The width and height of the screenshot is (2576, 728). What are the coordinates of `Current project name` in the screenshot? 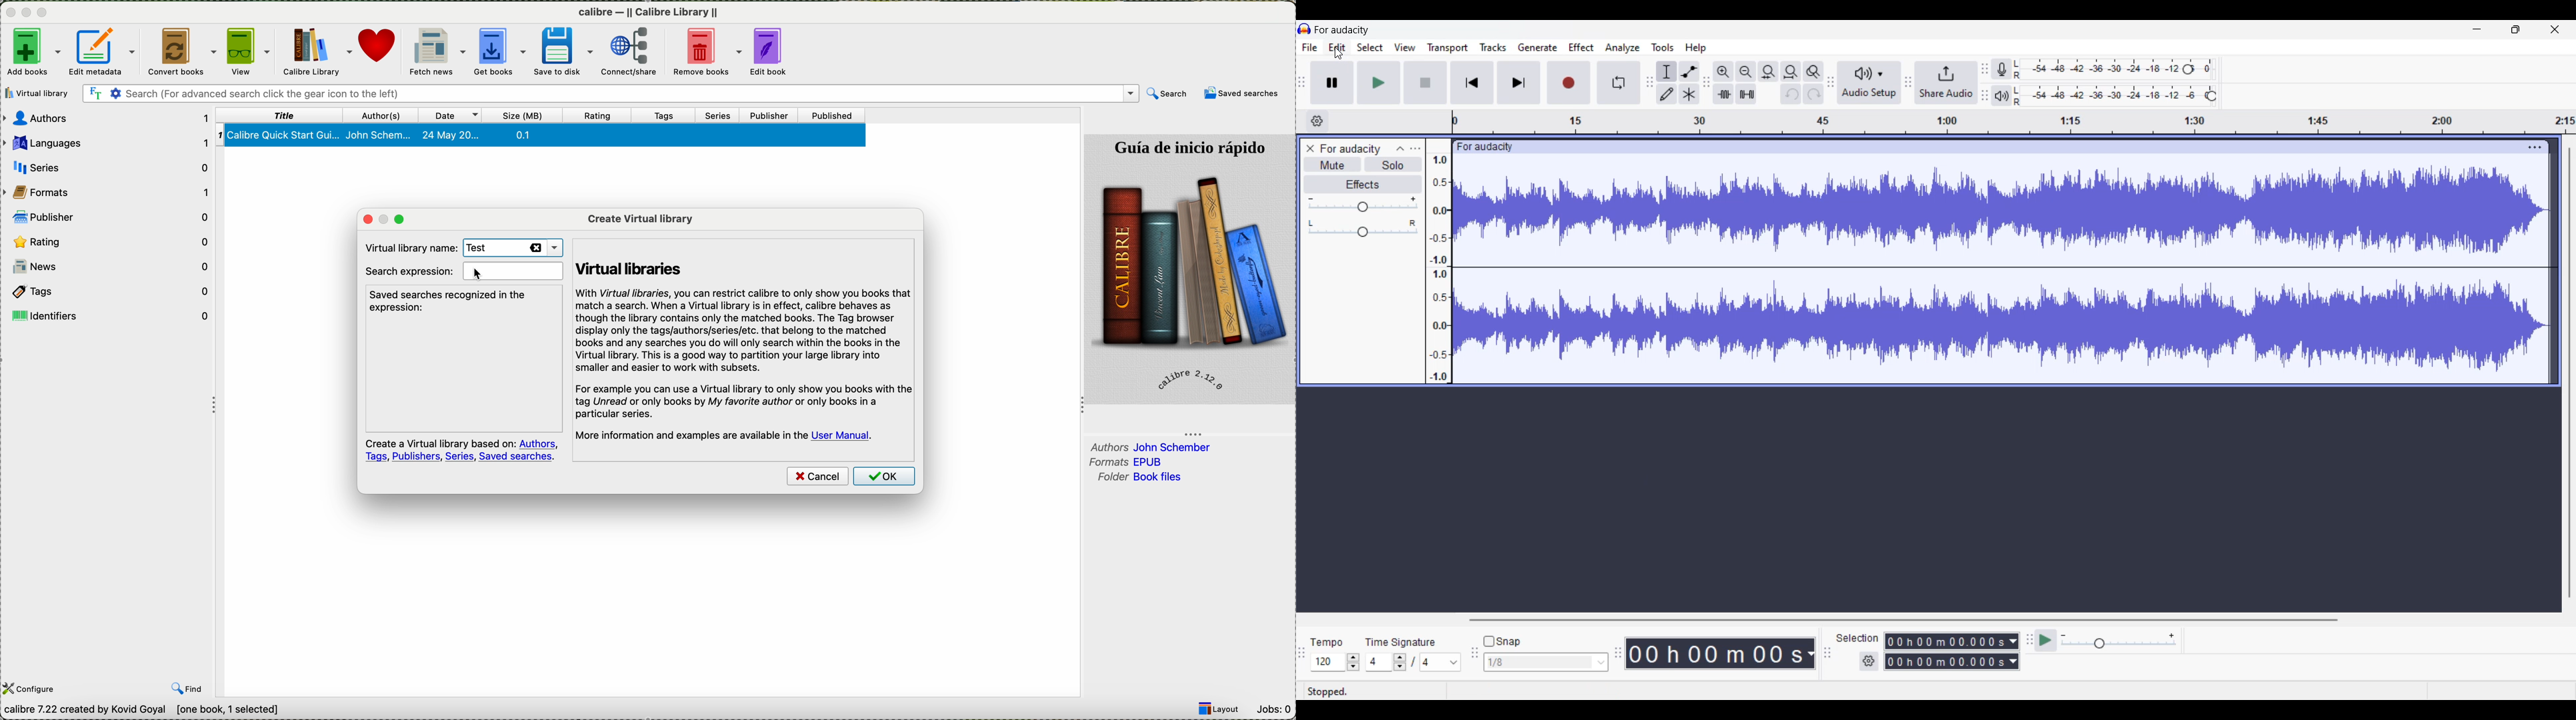 It's located at (1342, 30).